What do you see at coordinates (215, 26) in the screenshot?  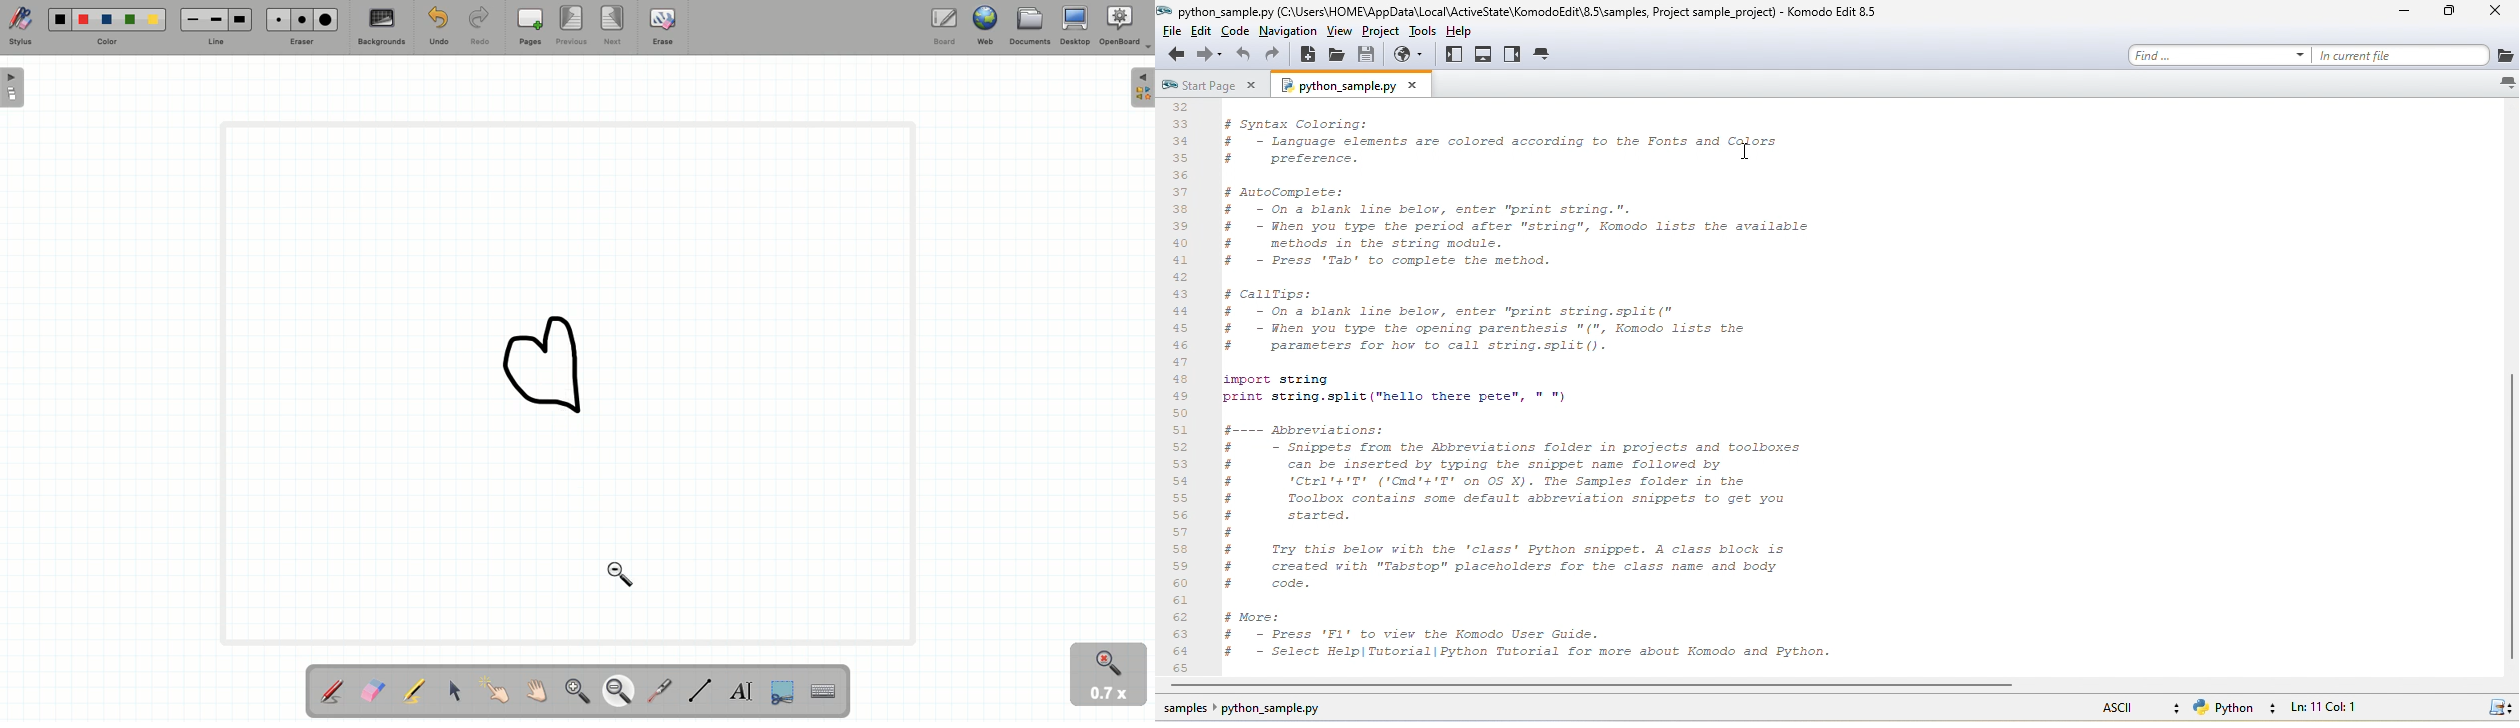 I see `Line` at bounding box center [215, 26].